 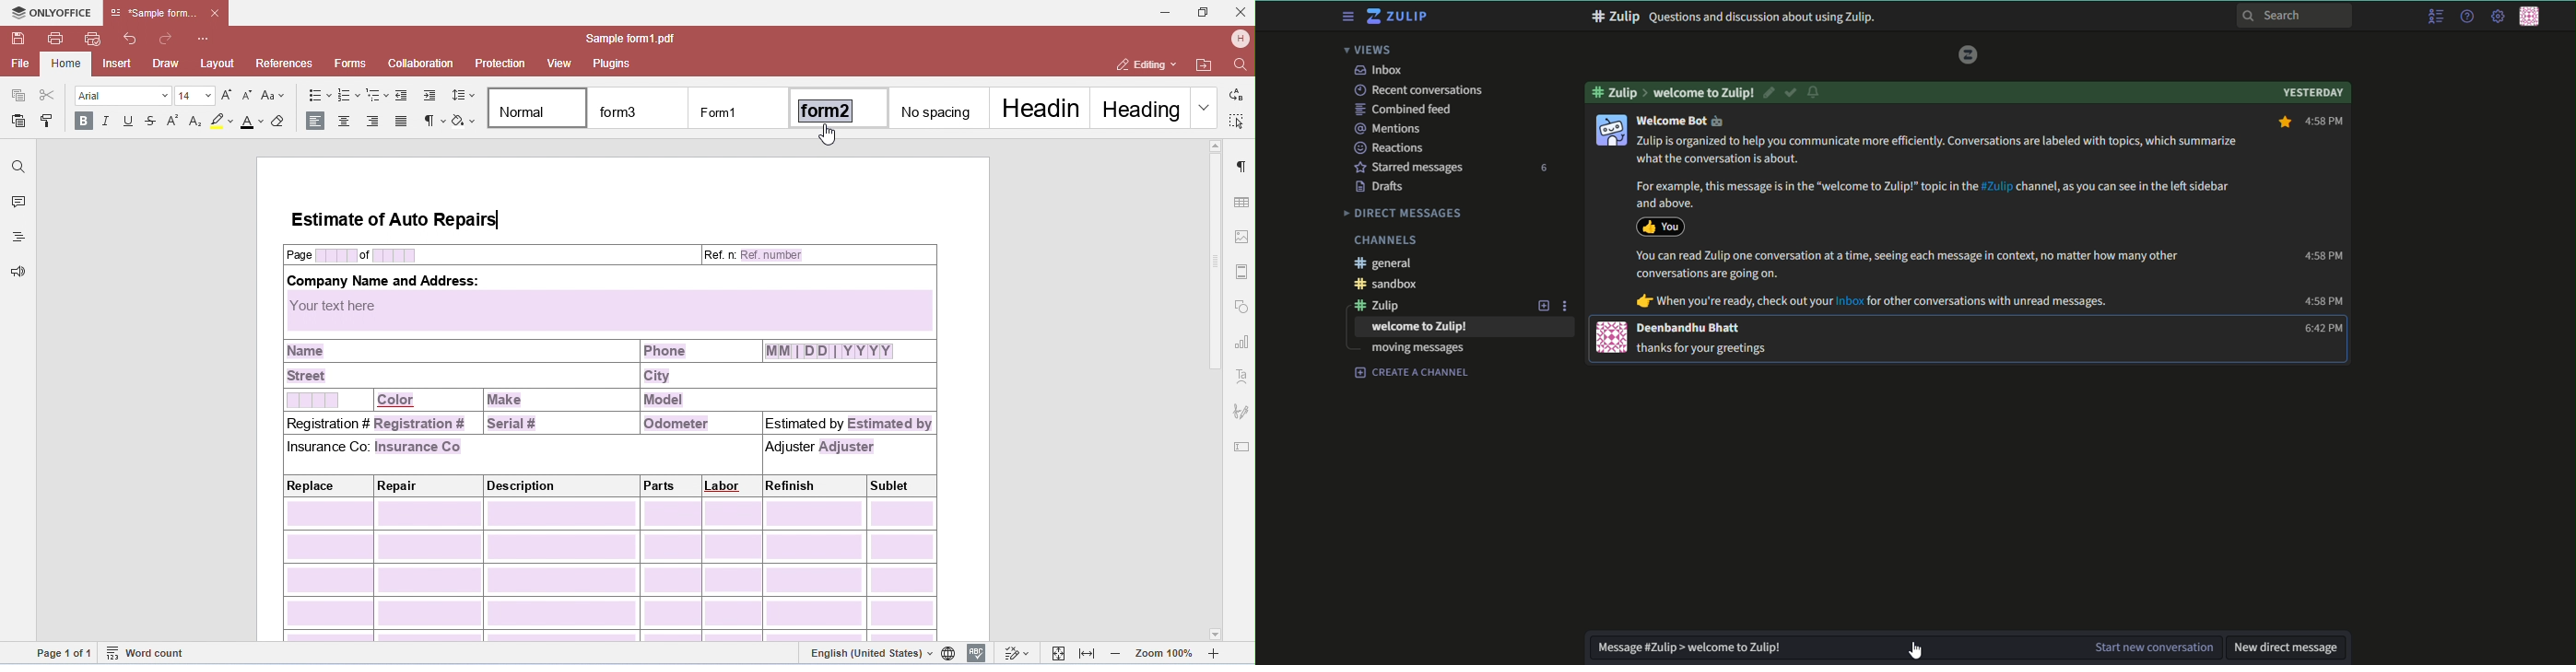 What do you see at coordinates (1613, 337) in the screenshot?
I see `icon` at bounding box center [1613, 337].